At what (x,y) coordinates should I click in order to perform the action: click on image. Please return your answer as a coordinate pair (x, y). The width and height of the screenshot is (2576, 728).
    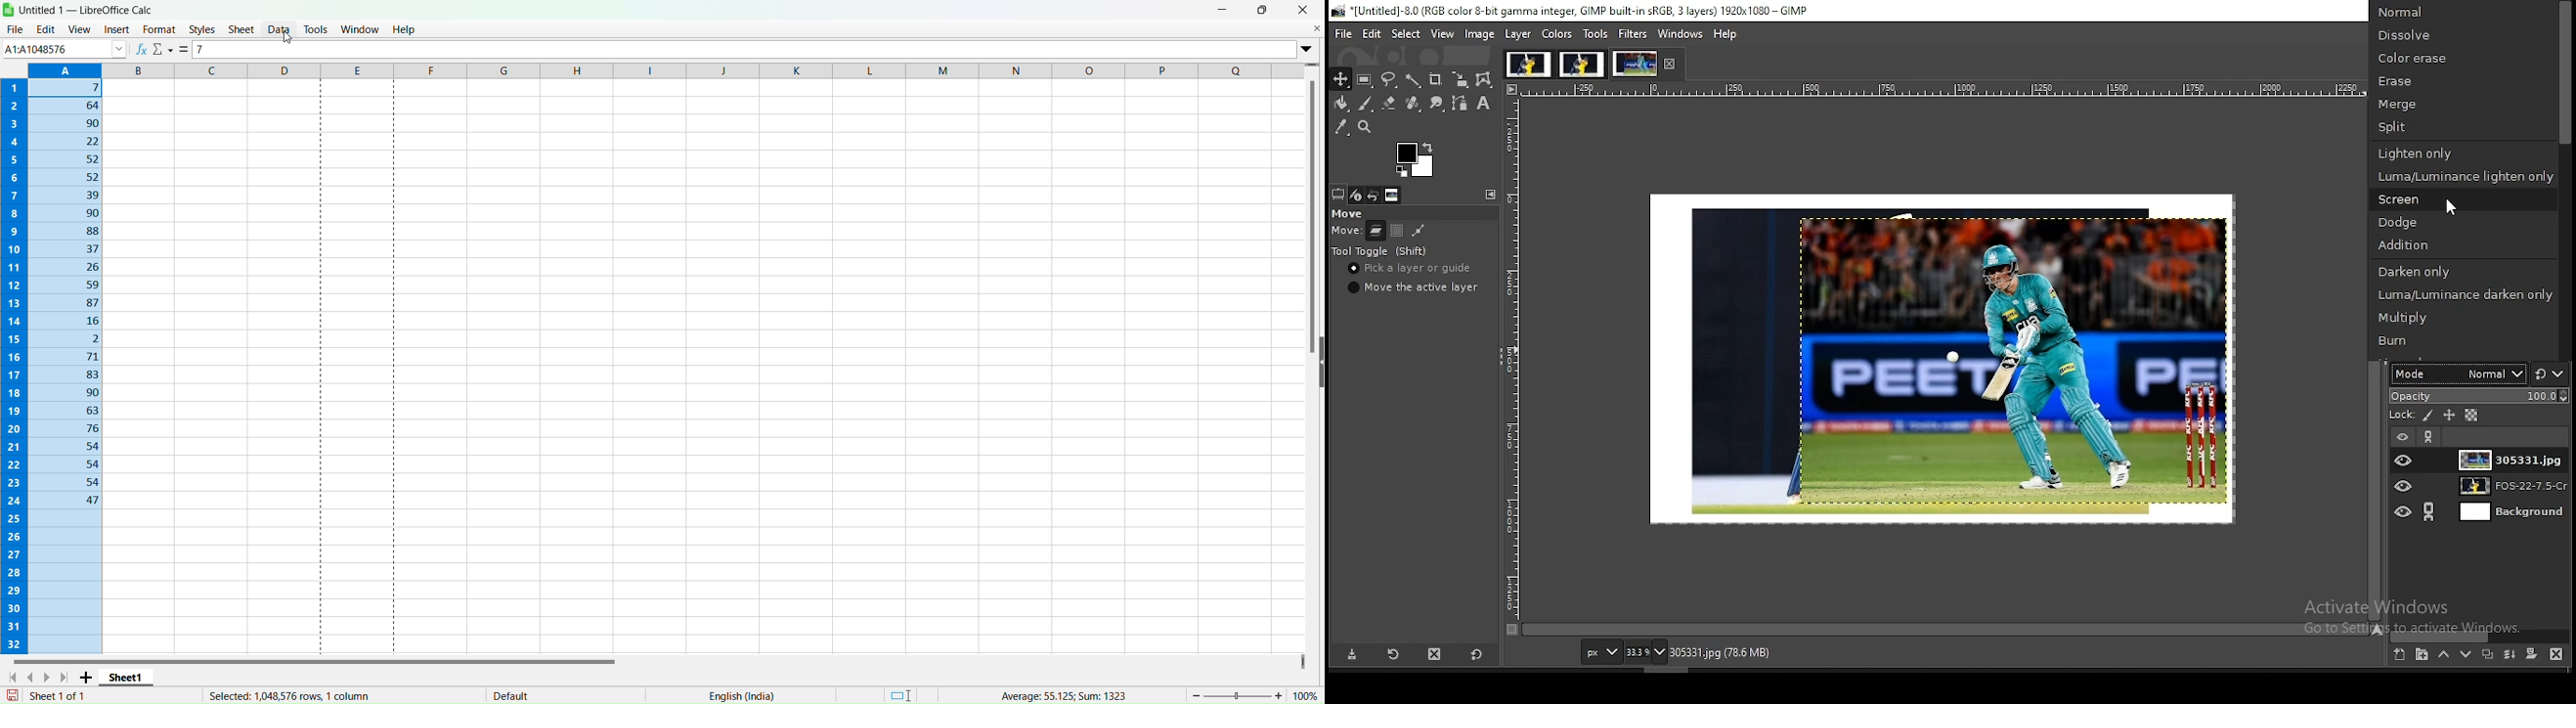
    Looking at the image, I should click on (1529, 62).